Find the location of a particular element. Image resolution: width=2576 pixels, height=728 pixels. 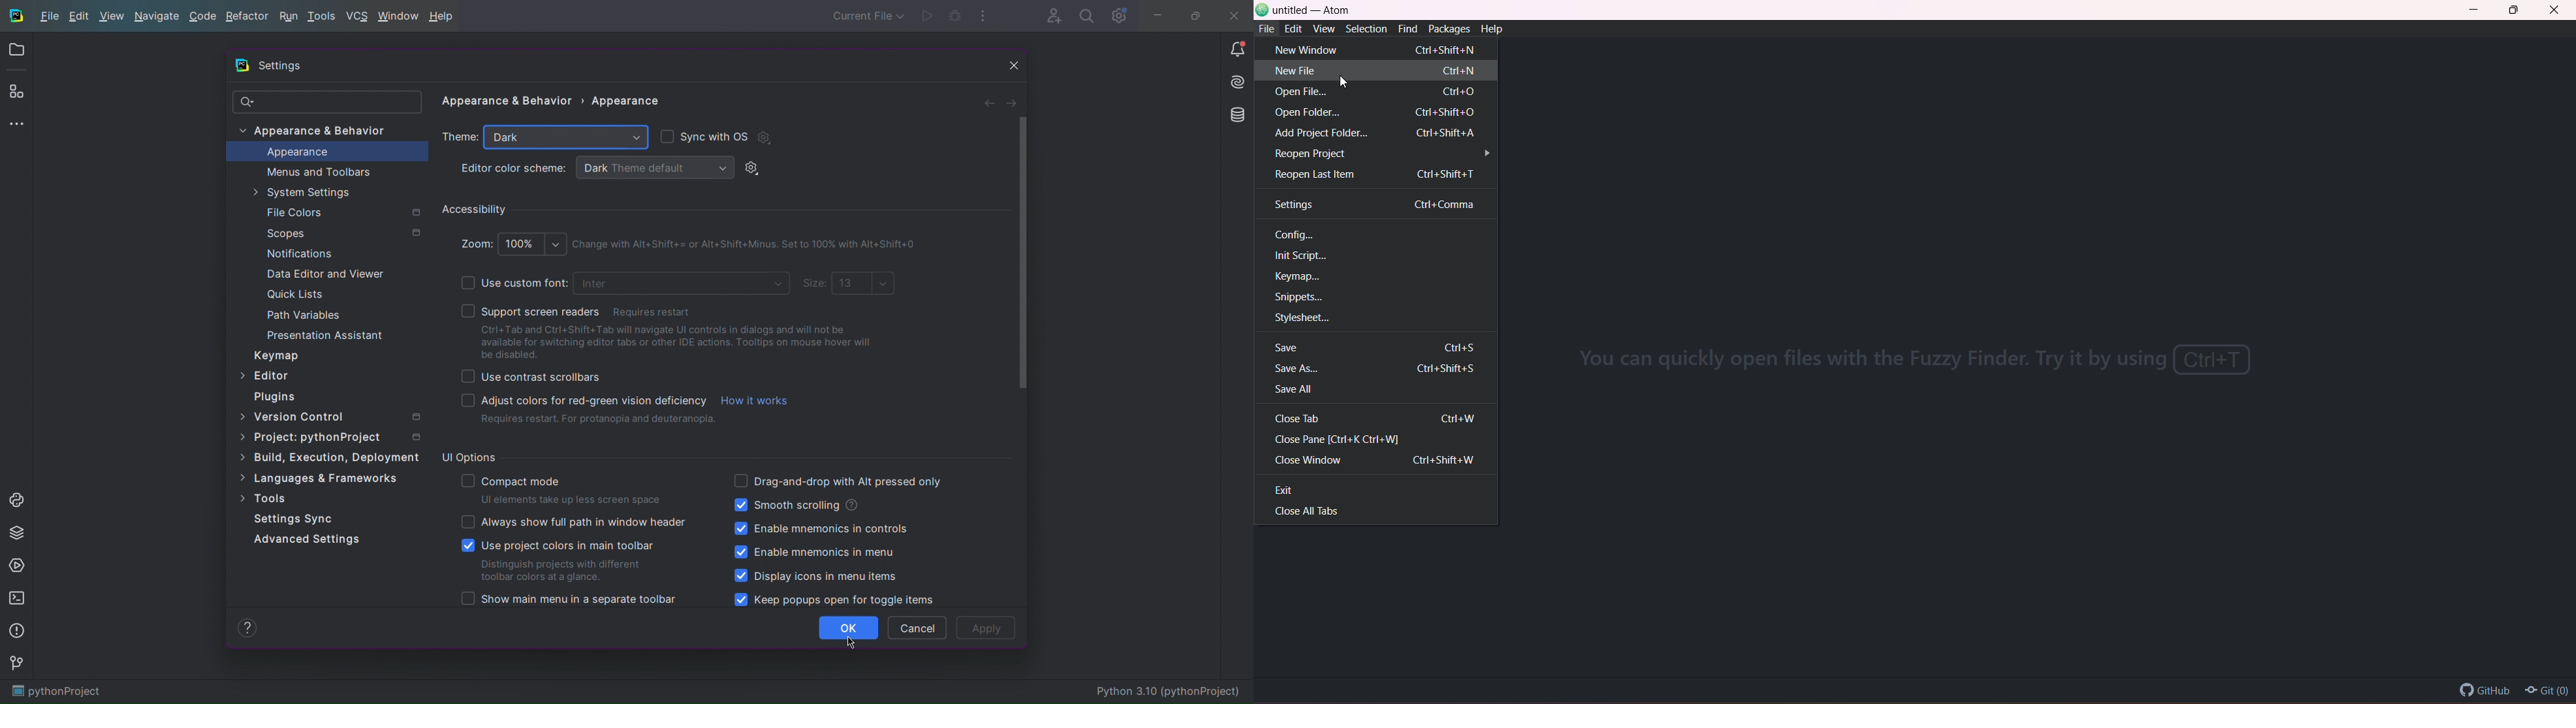

Search is located at coordinates (1087, 14).